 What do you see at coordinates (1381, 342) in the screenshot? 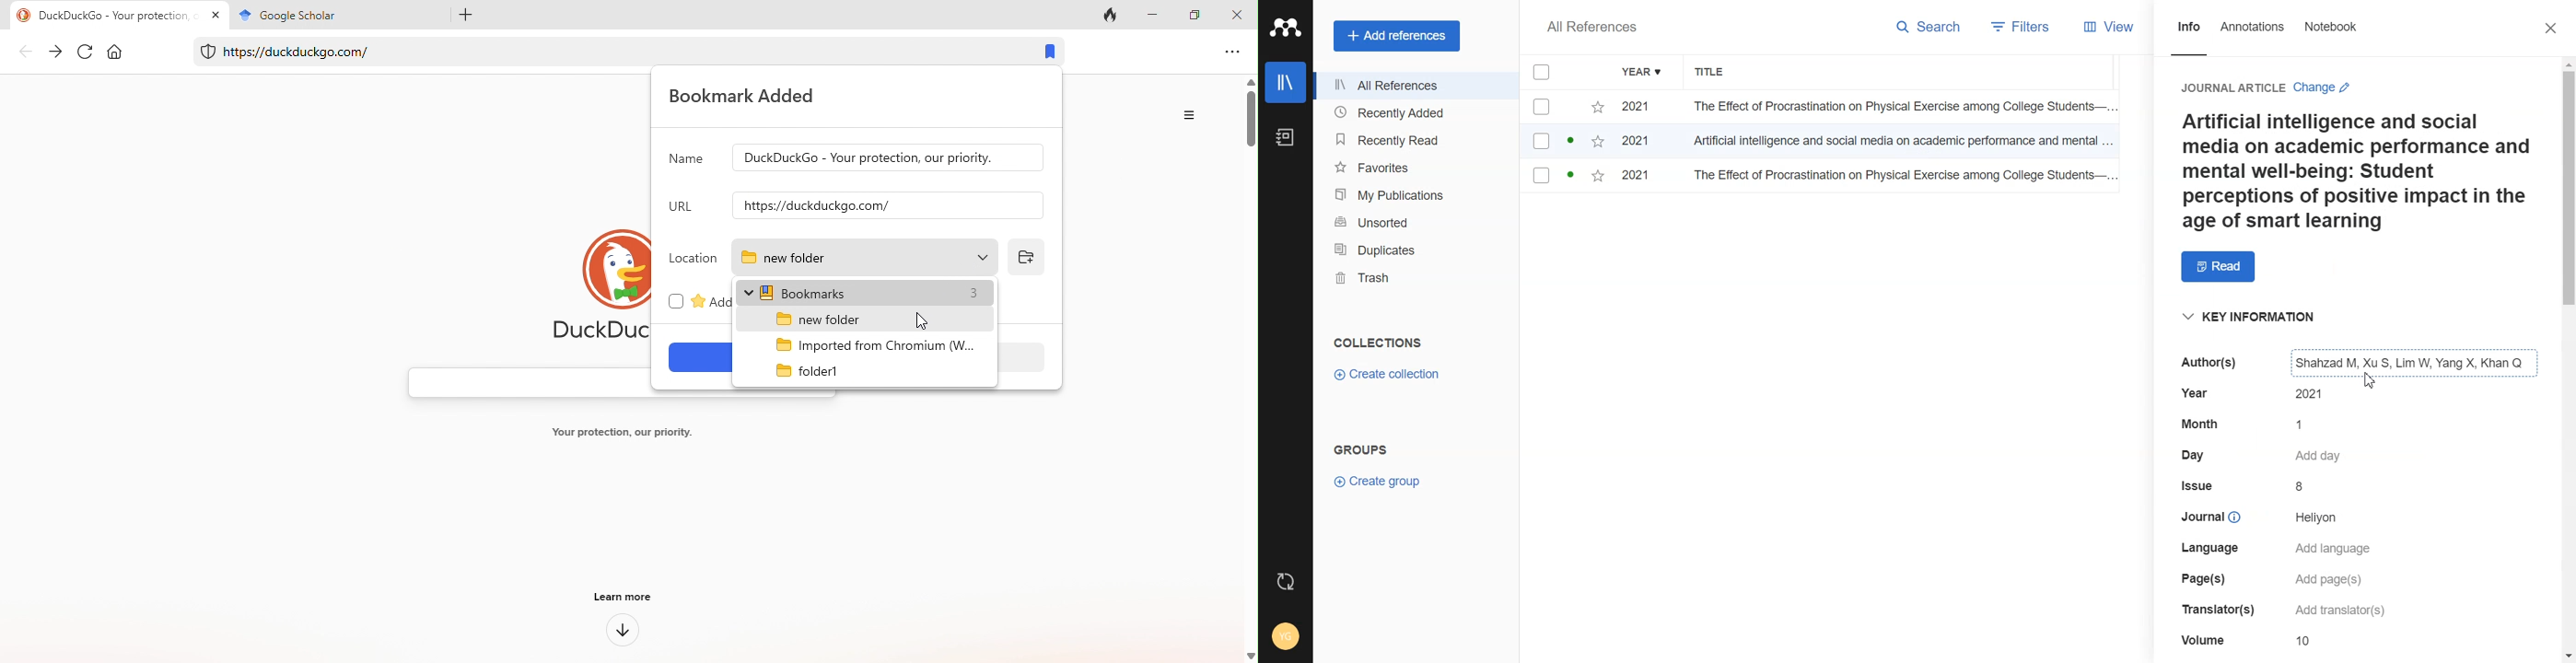
I see `COLLECTIONS` at bounding box center [1381, 342].